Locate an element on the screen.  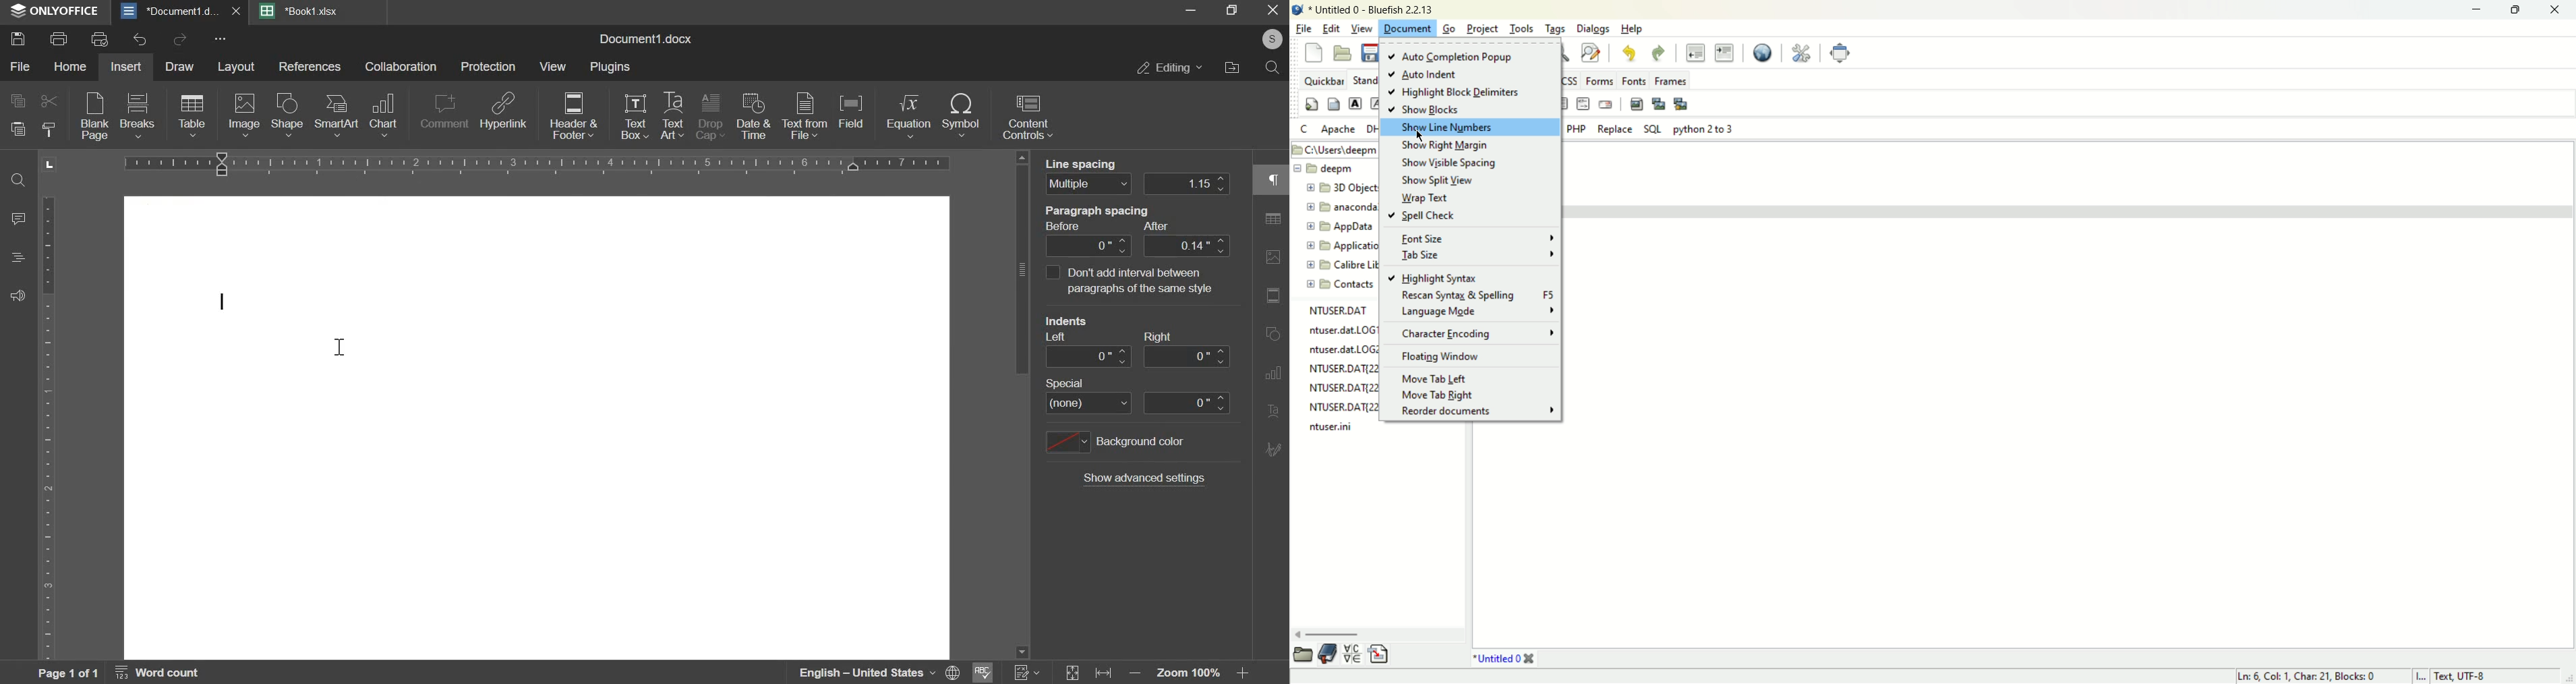
python 2 to 3 is located at coordinates (1704, 131).